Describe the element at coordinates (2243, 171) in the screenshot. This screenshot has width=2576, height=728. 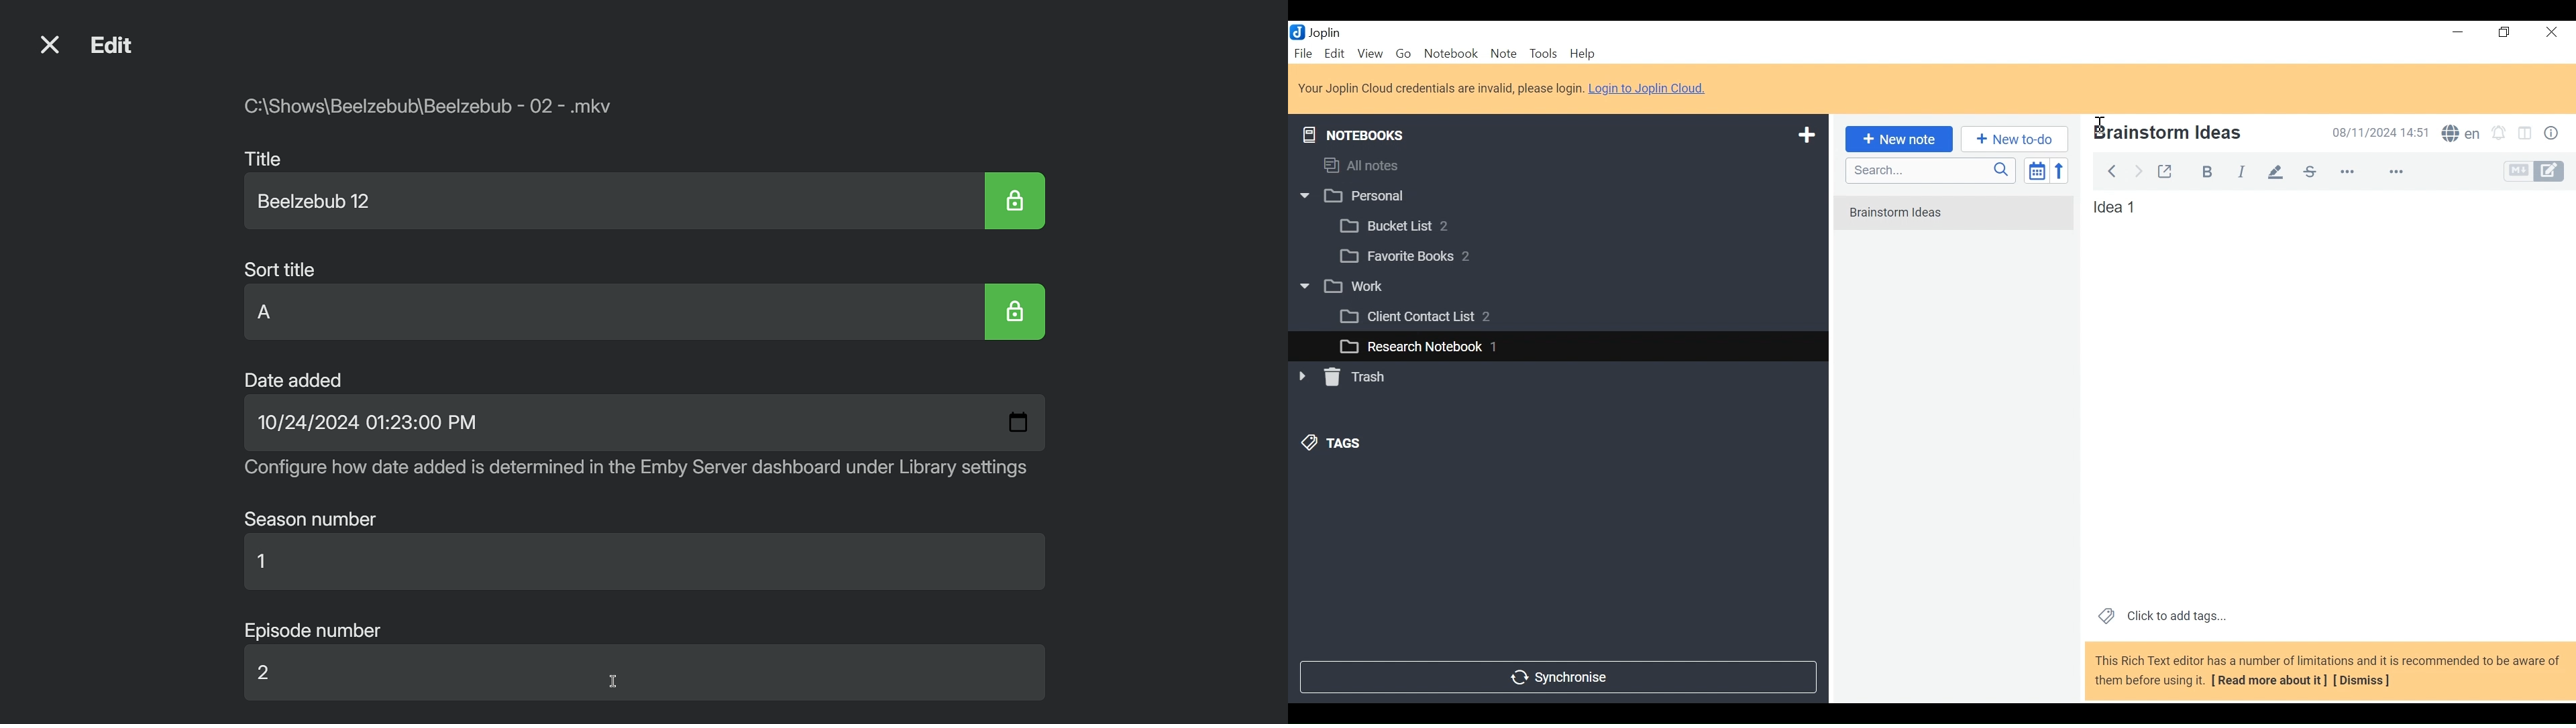
I see `italiac` at that location.